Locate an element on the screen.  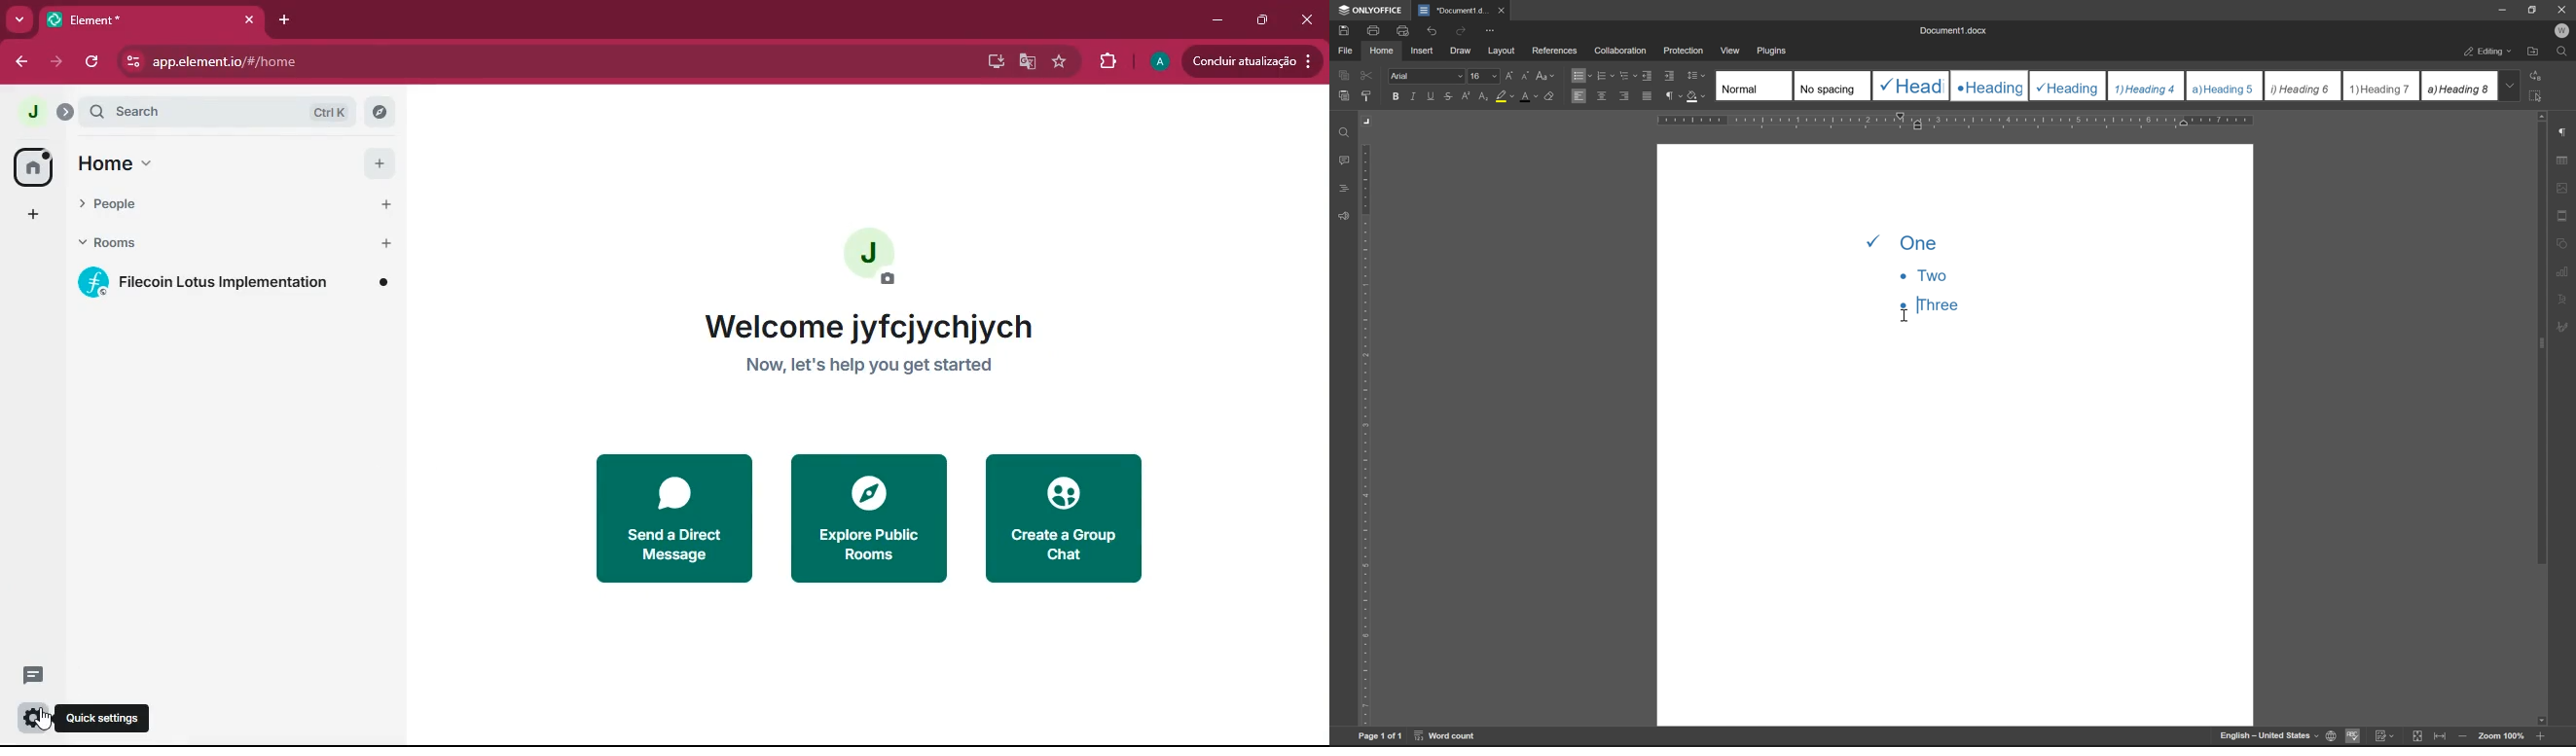
Add is located at coordinates (376, 160).